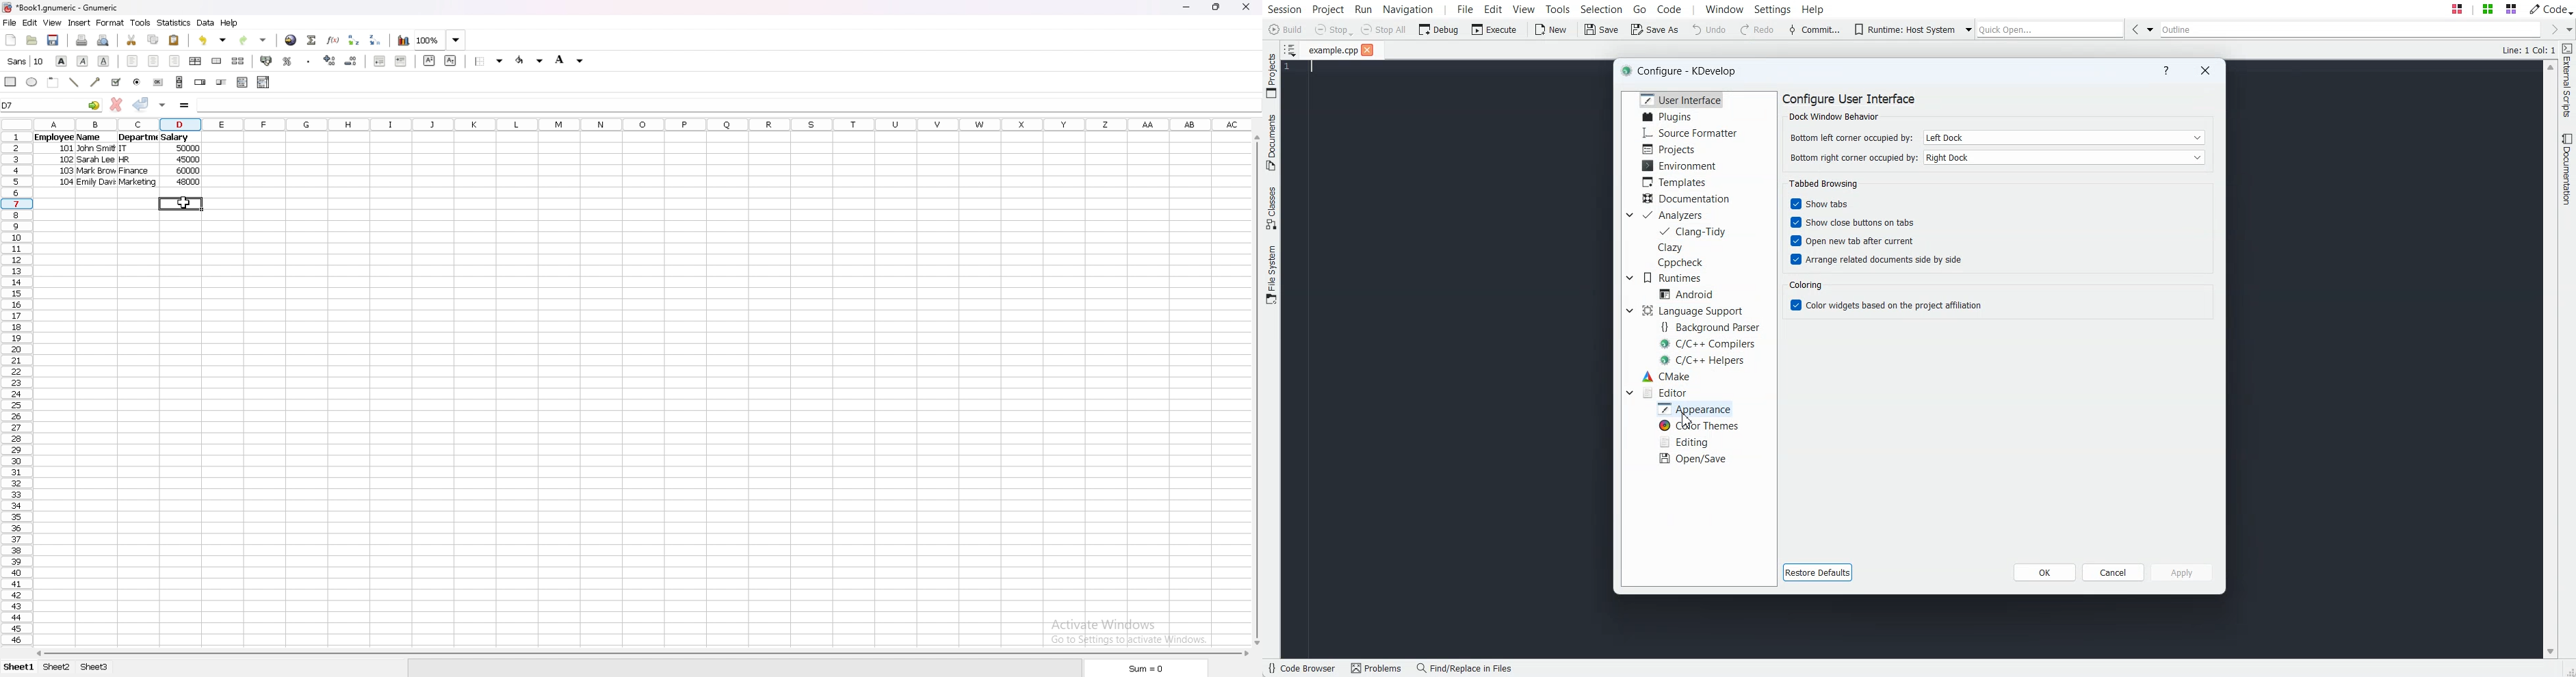  Describe the element at coordinates (221, 82) in the screenshot. I see `slider` at that location.